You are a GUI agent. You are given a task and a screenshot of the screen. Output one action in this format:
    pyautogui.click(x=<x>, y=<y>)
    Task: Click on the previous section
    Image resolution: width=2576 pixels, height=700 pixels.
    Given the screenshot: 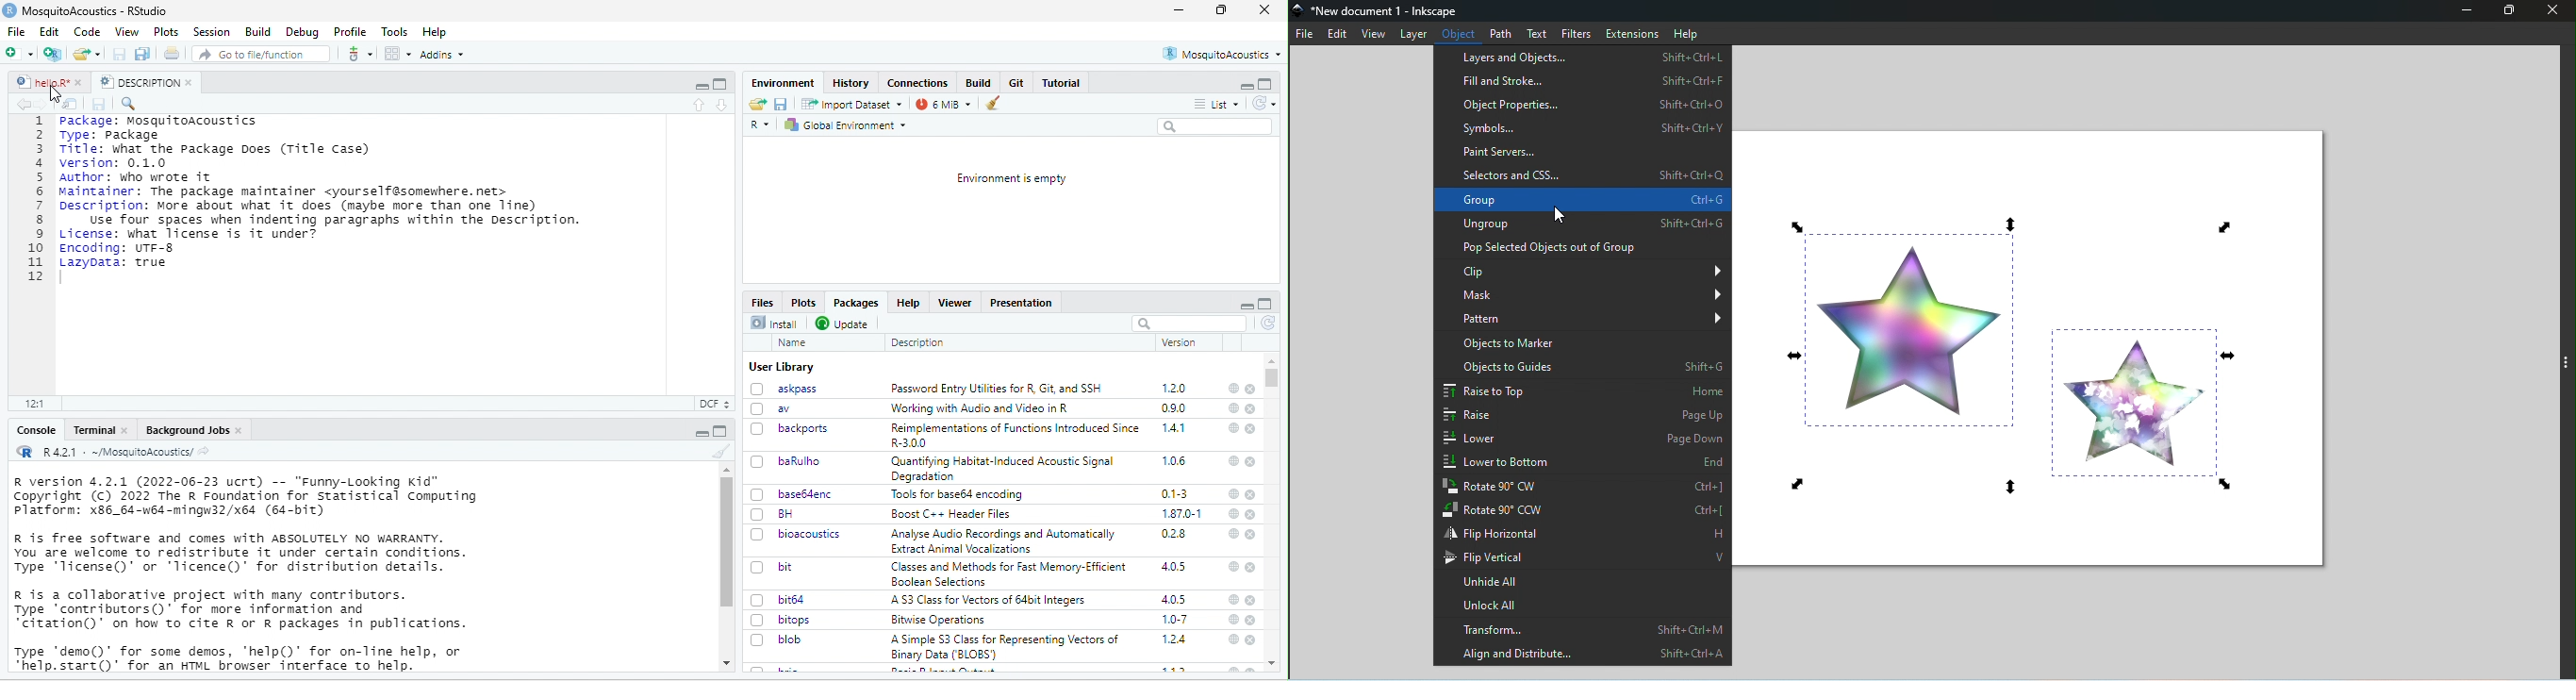 What is the action you would take?
    pyautogui.click(x=698, y=106)
    